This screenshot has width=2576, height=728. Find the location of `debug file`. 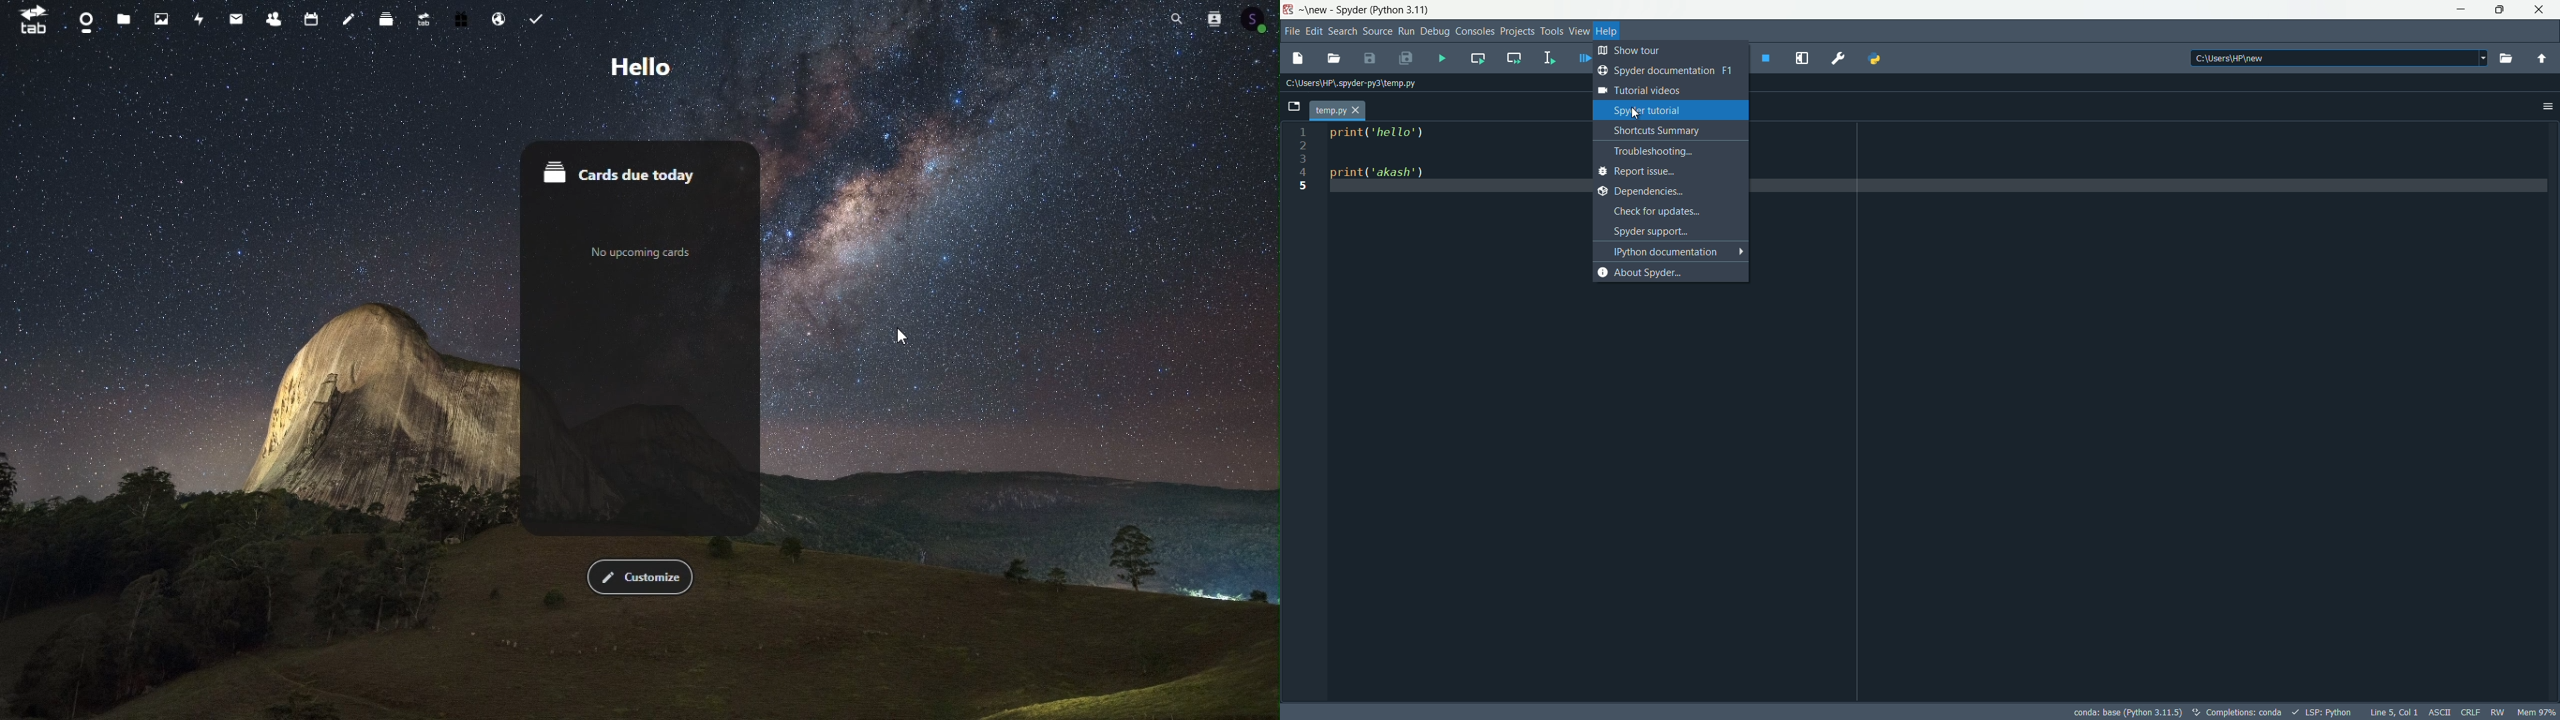

debug file is located at coordinates (1579, 57).